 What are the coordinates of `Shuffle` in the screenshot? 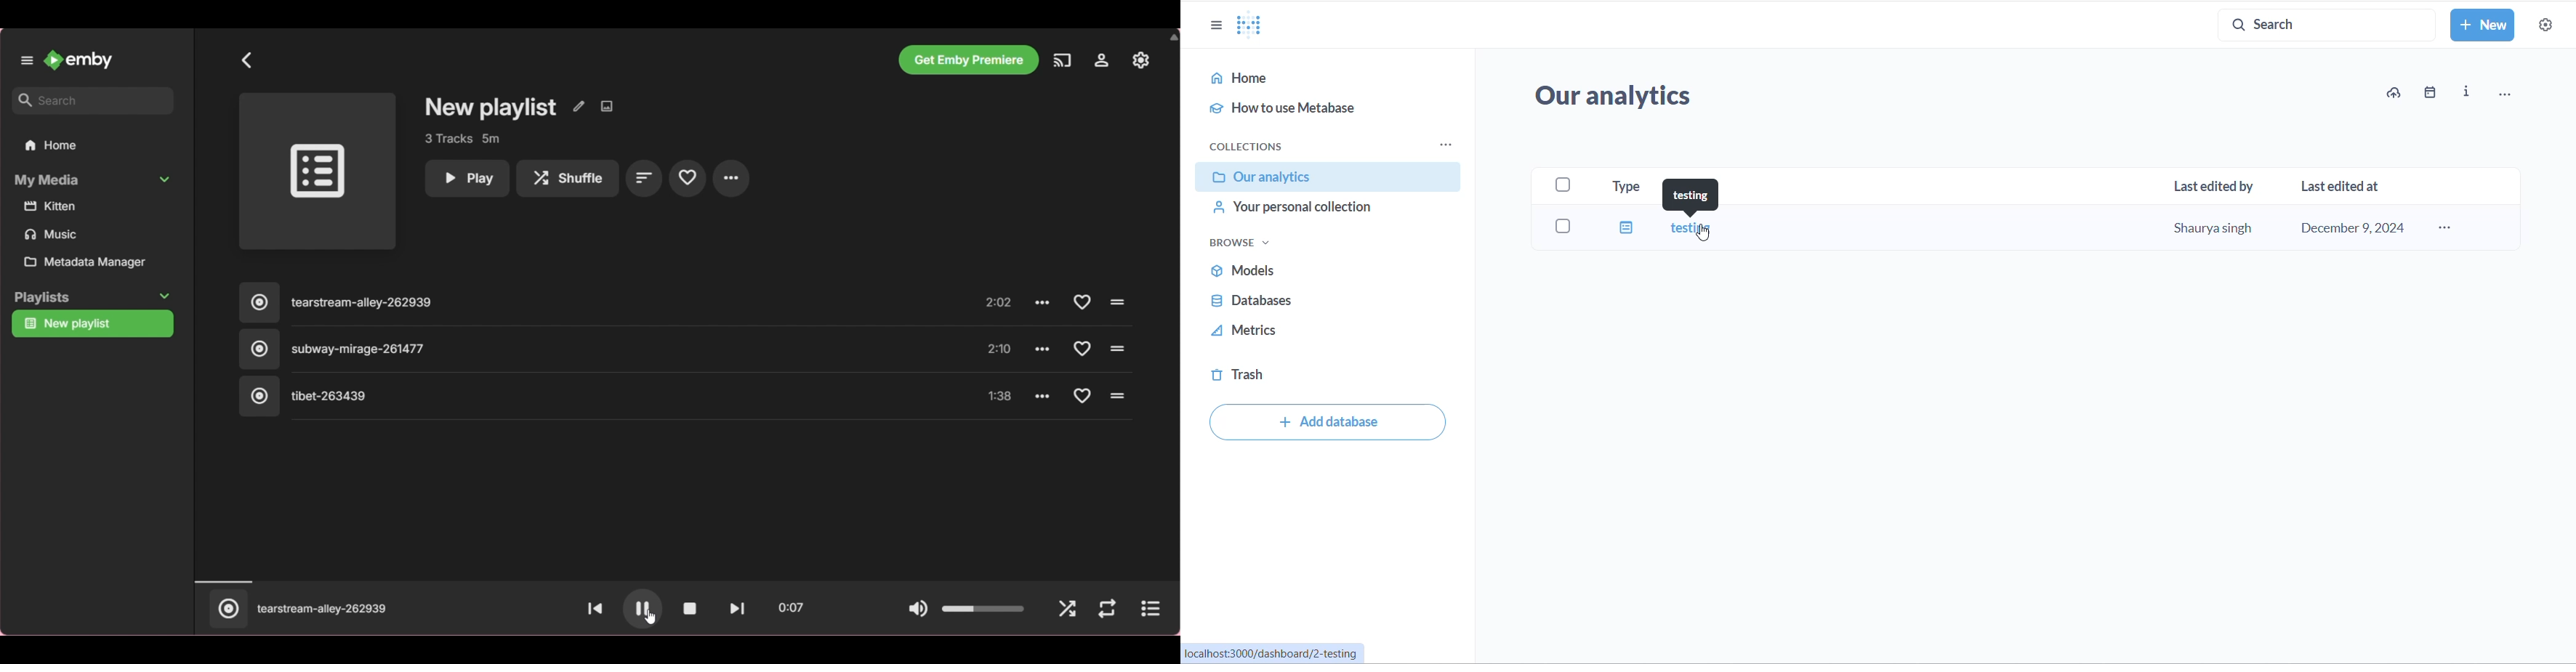 It's located at (568, 179).